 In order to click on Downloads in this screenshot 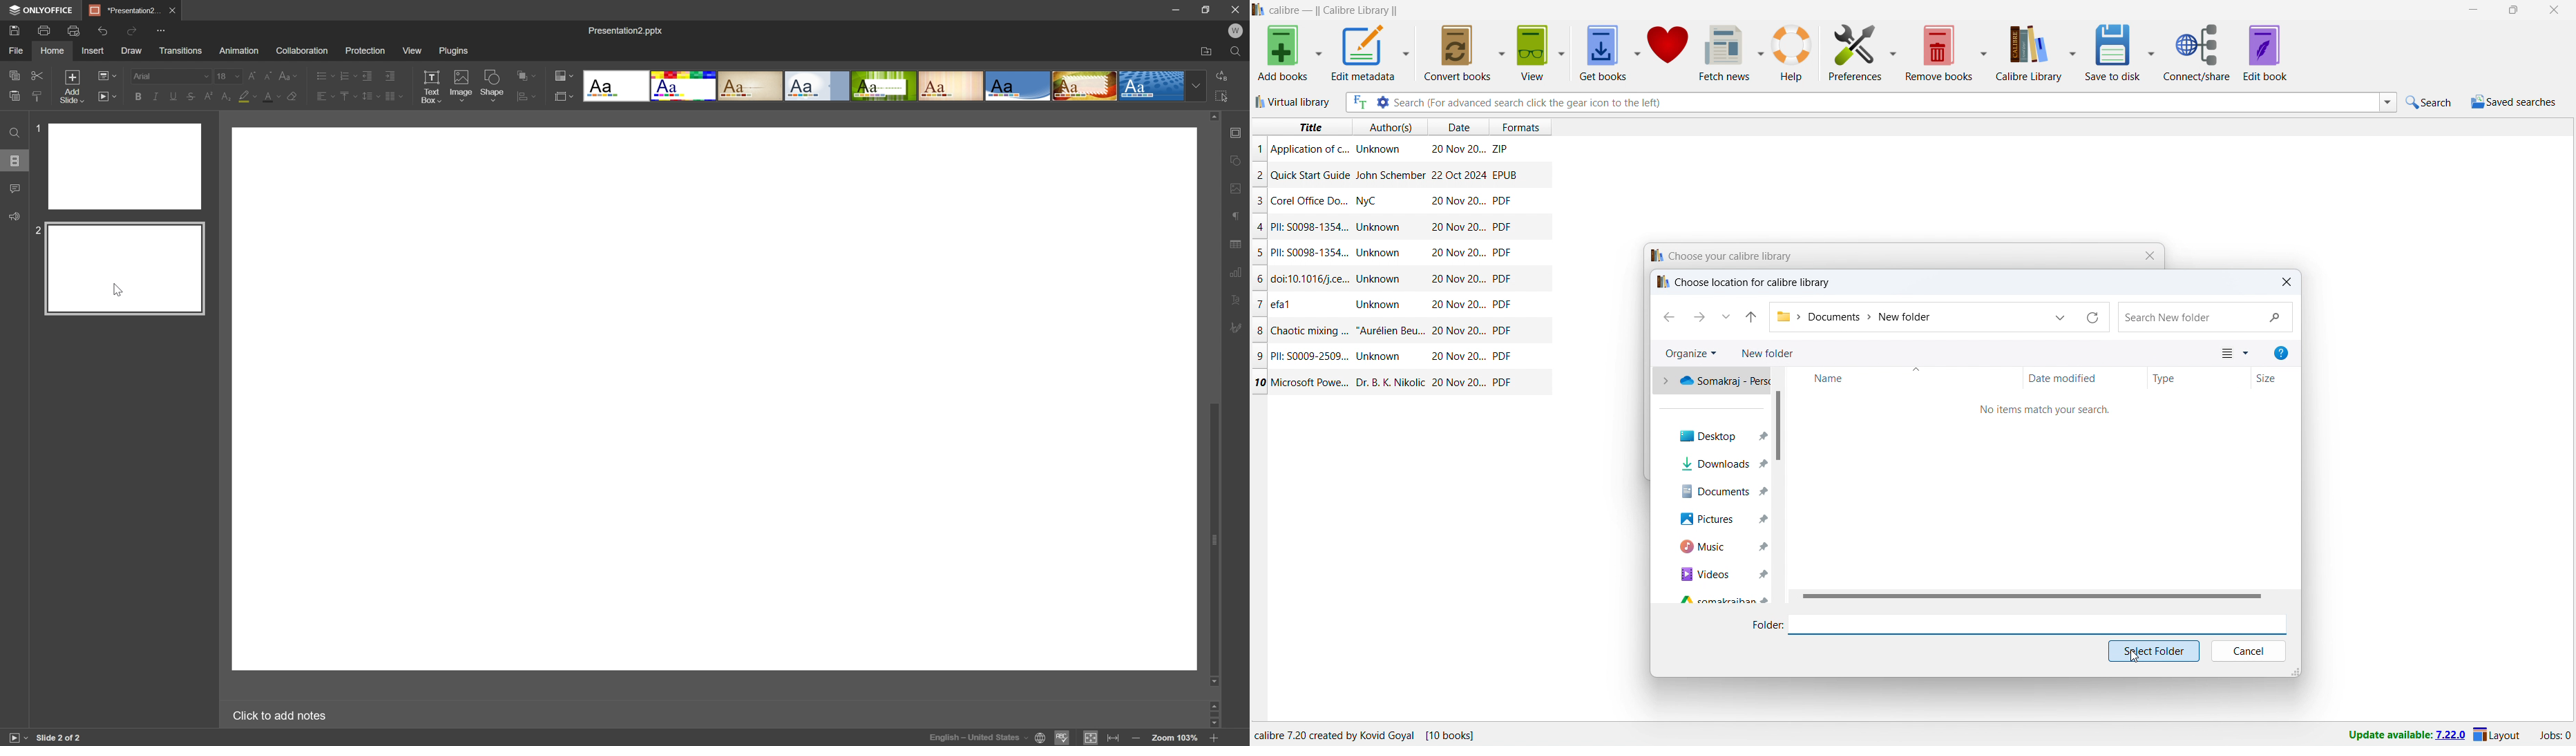, I will do `click(1720, 464)`.